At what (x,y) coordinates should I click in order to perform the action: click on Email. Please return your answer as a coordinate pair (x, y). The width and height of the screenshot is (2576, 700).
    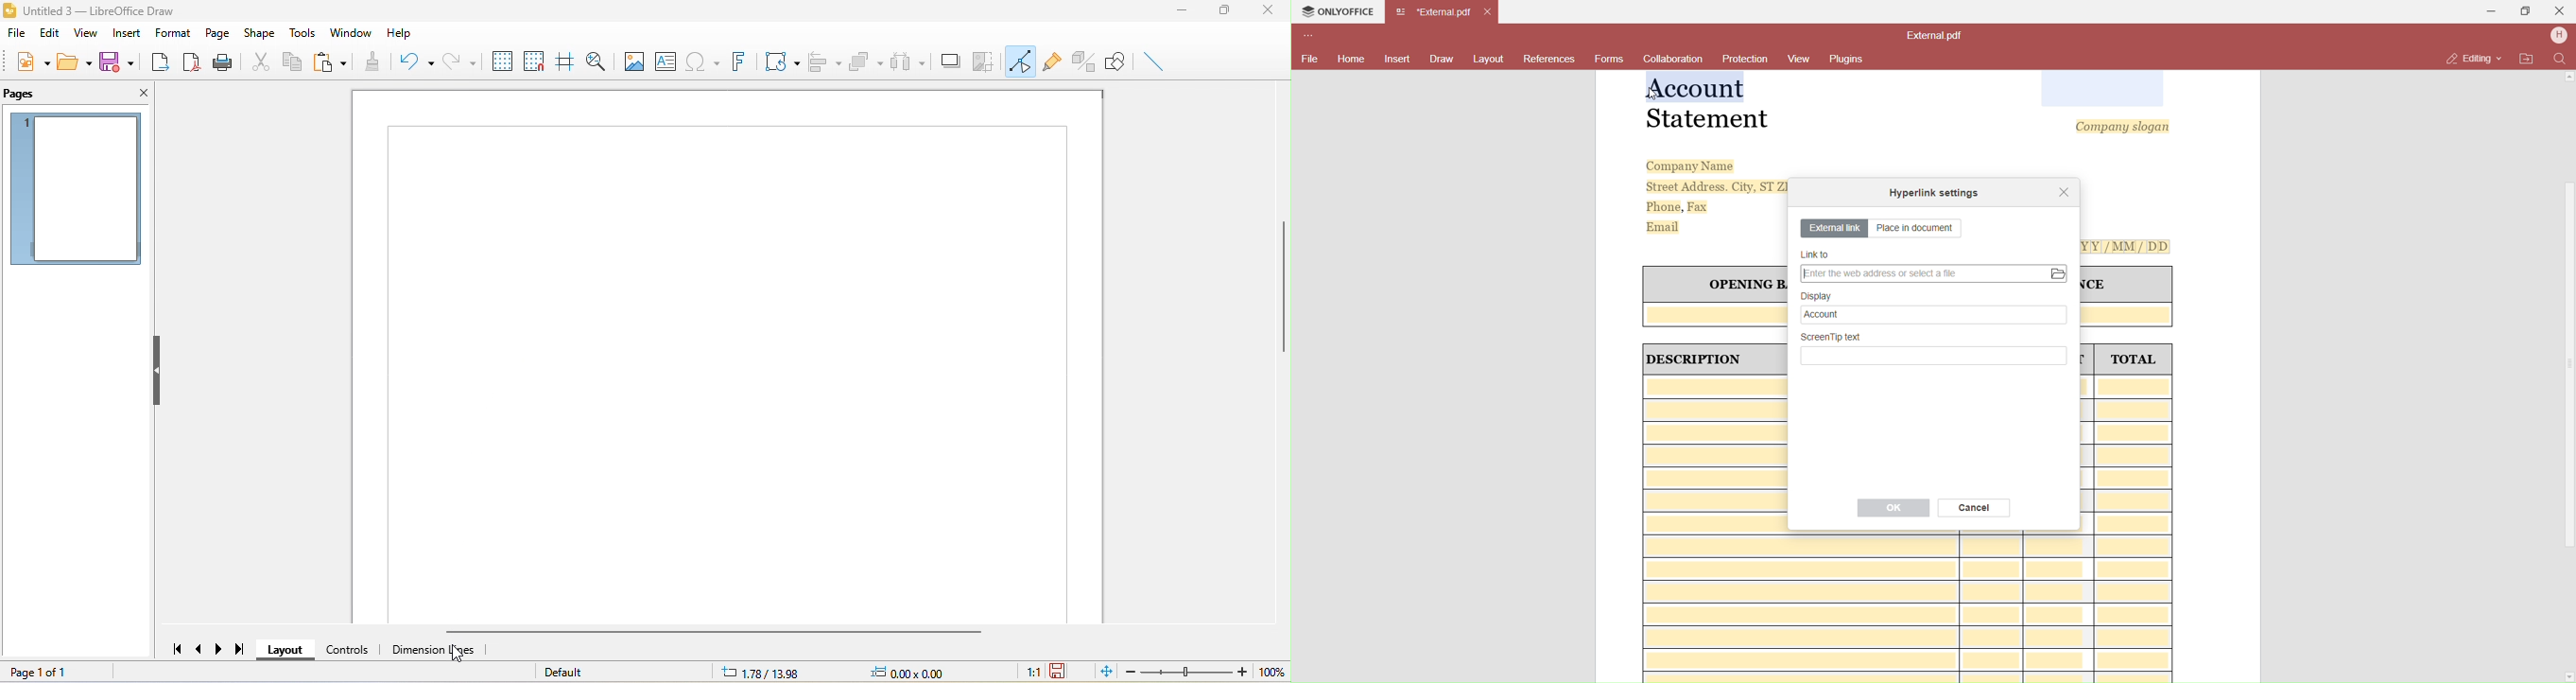
    Looking at the image, I should click on (1667, 226).